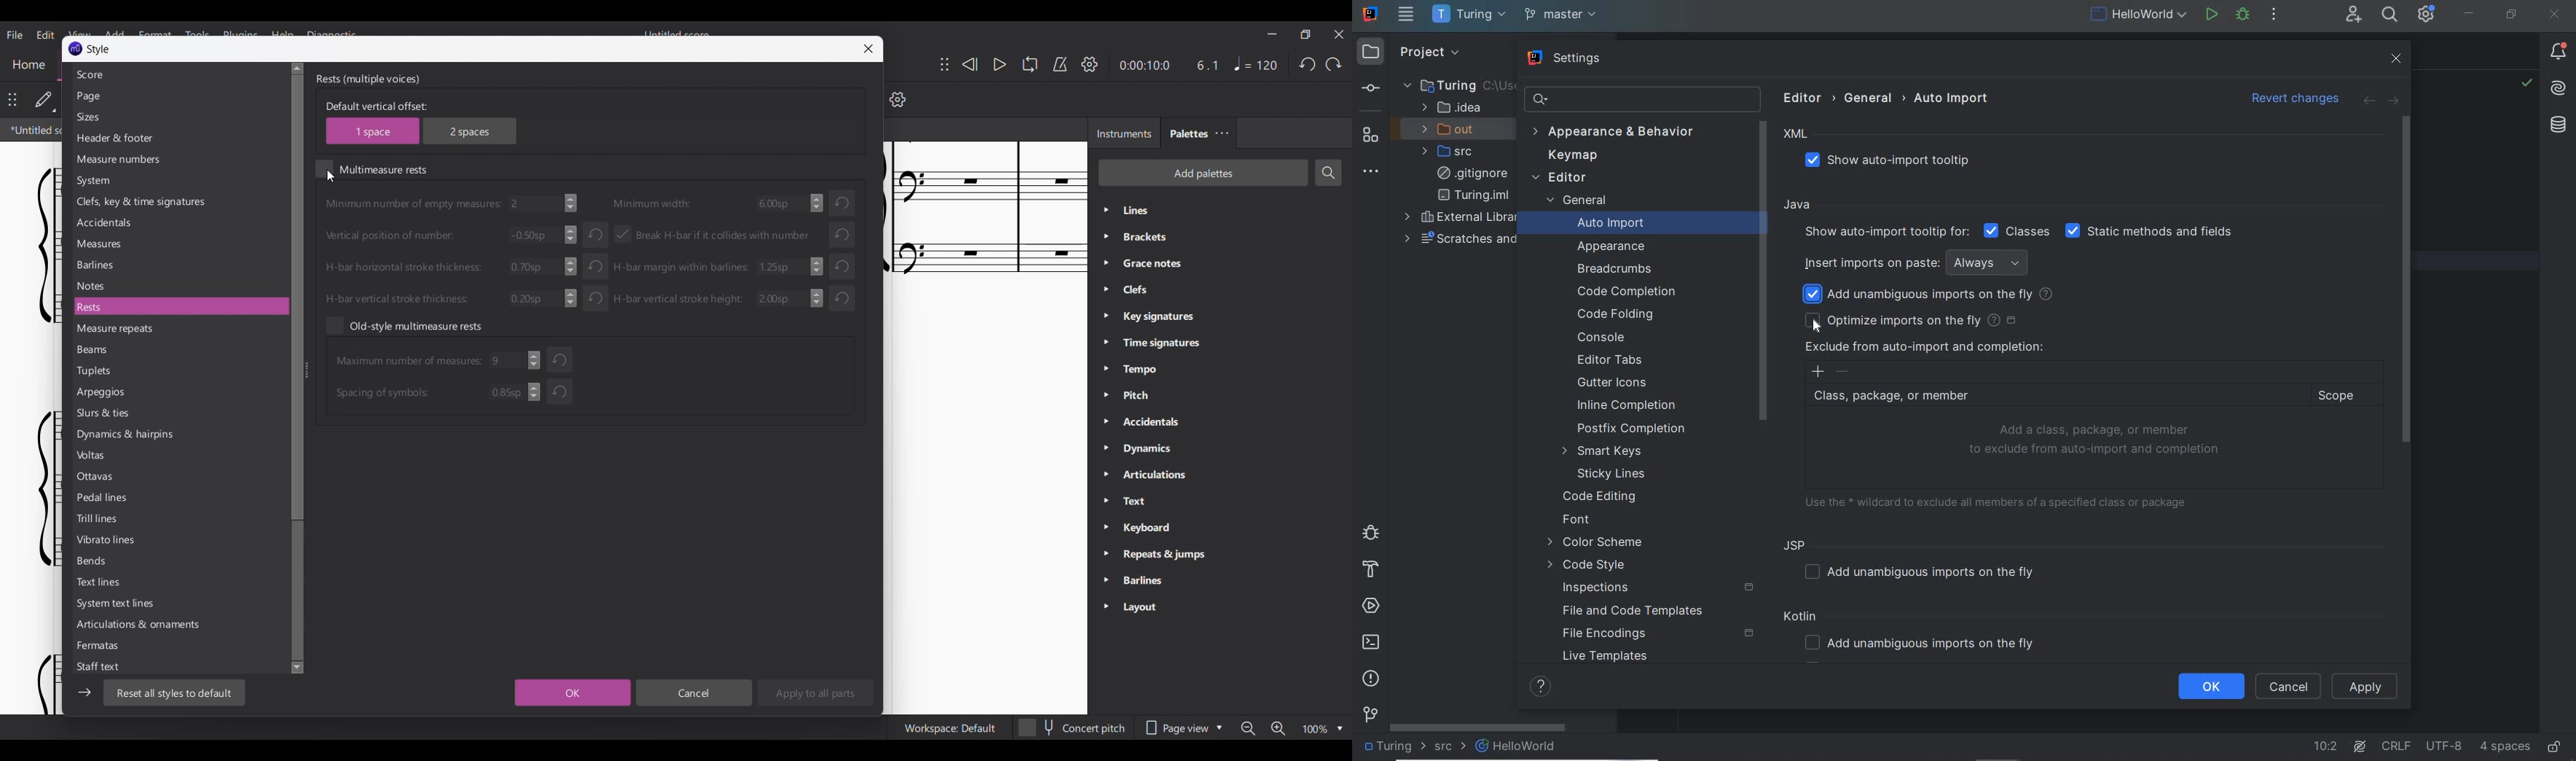  Describe the element at coordinates (1339, 729) in the screenshot. I see `Zoom options` at that location.